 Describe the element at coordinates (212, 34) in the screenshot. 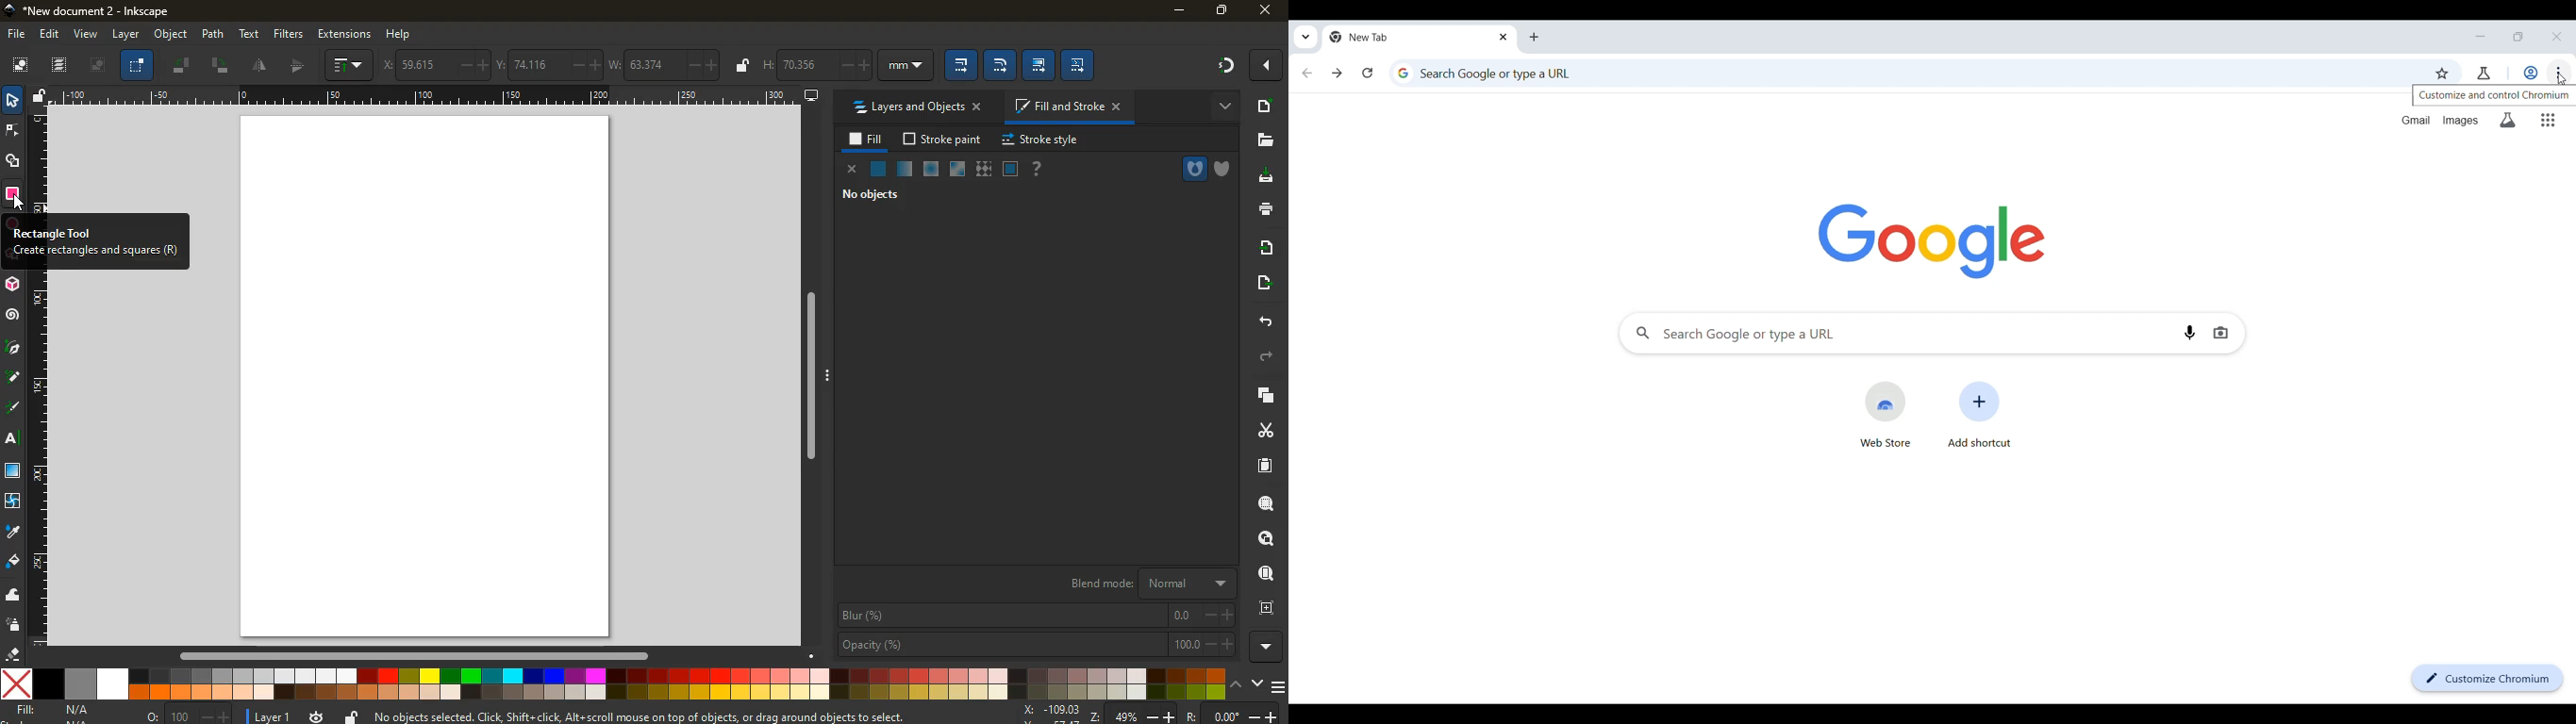

I see `path` at that location.